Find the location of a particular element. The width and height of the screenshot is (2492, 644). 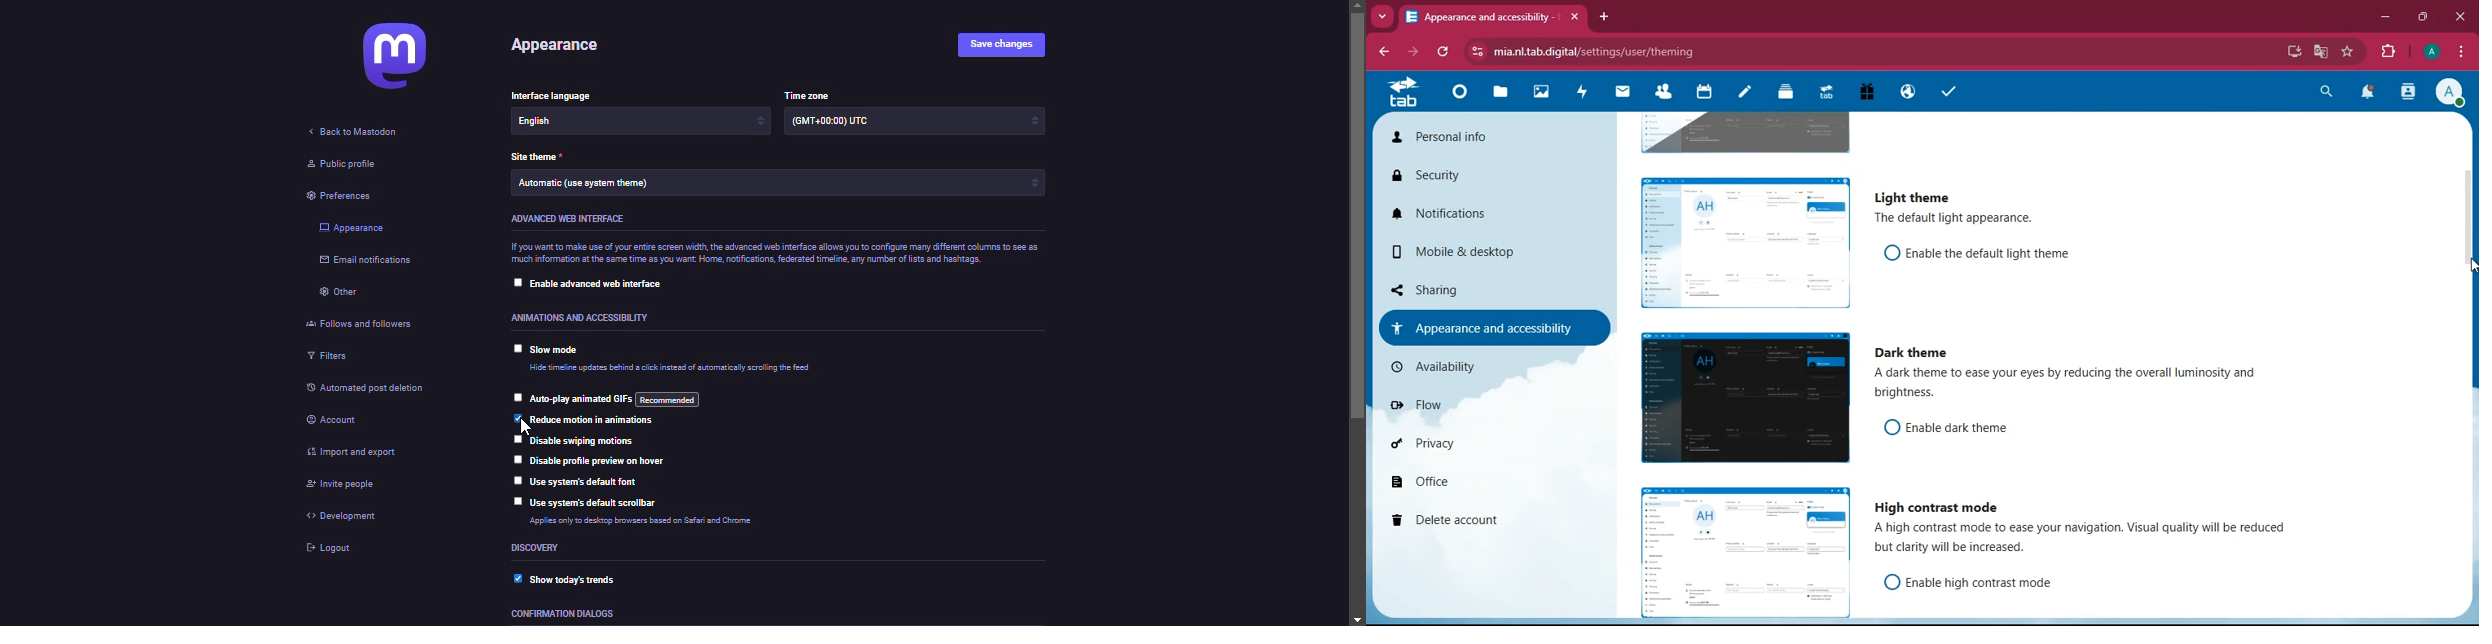

task is located at coordinates (1946, 91).